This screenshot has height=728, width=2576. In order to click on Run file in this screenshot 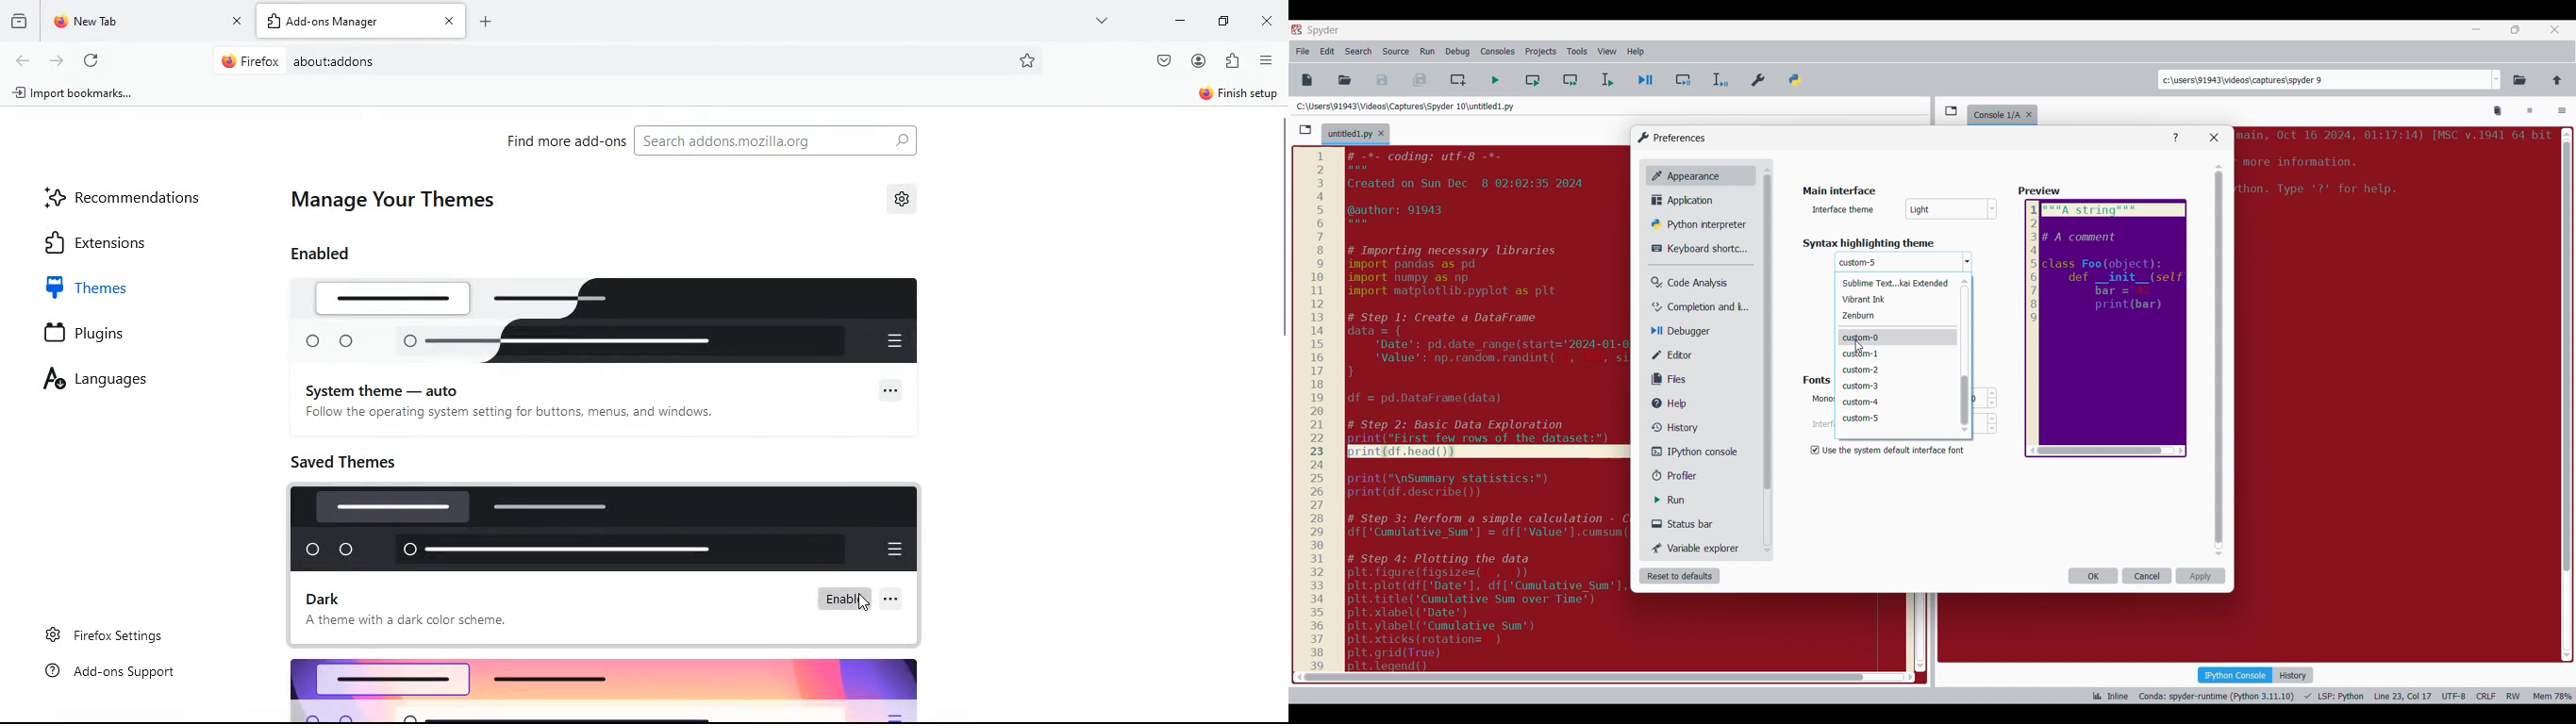, I will do `click(1495, 80)`.